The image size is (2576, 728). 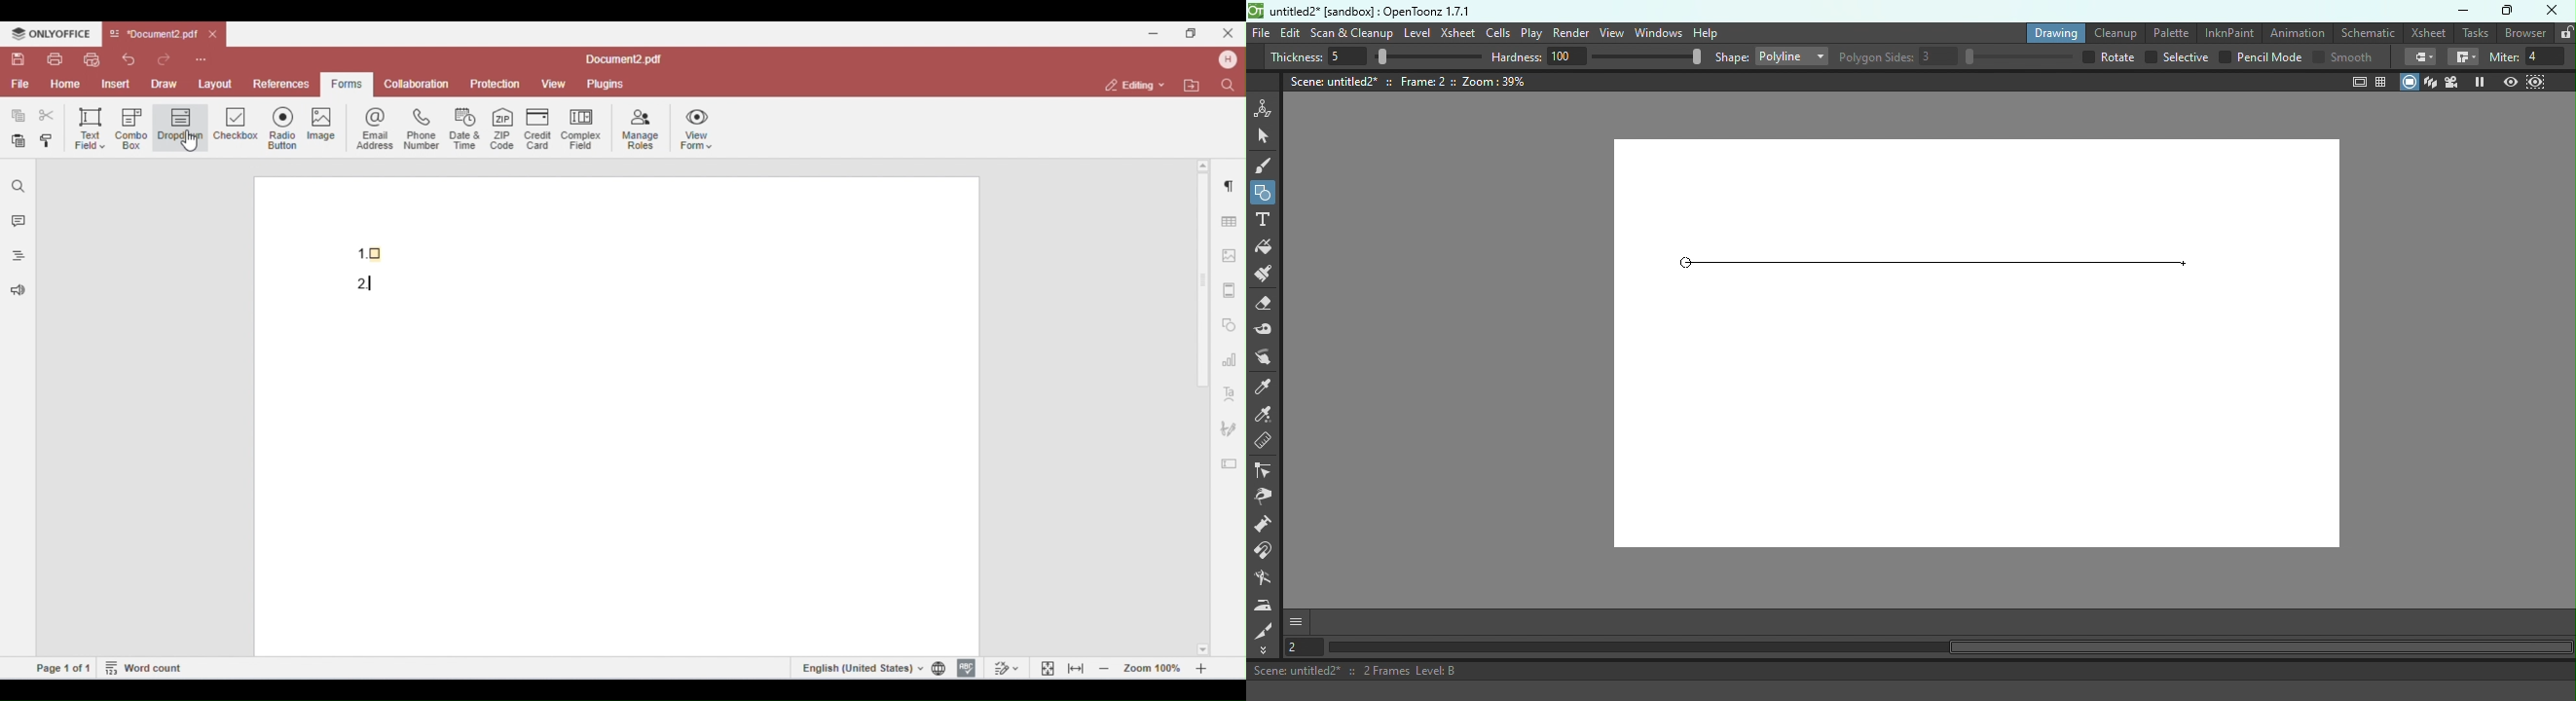 I want to click on untitled2* [sandbox] : OpenToonz 1.7.1, so click(x=1359, y=10).